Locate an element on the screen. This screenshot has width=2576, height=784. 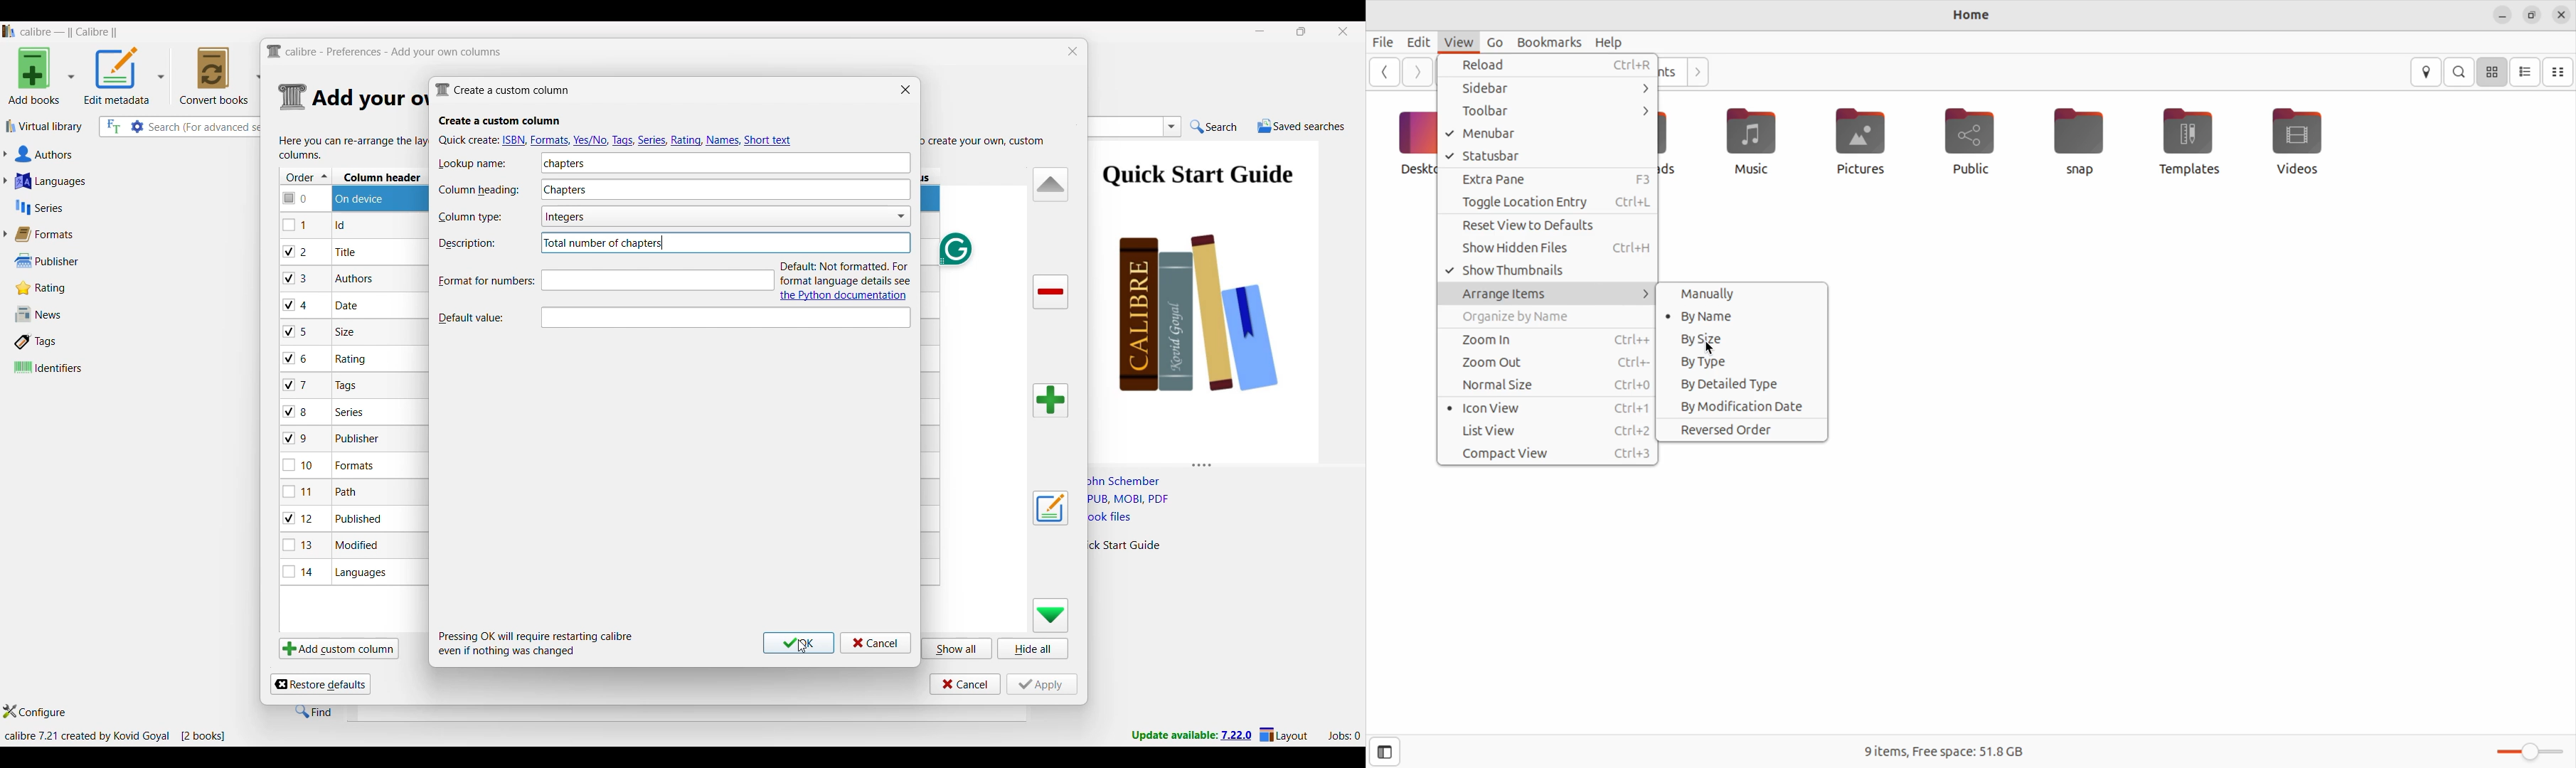
help is located at coordinates (1610, 43).